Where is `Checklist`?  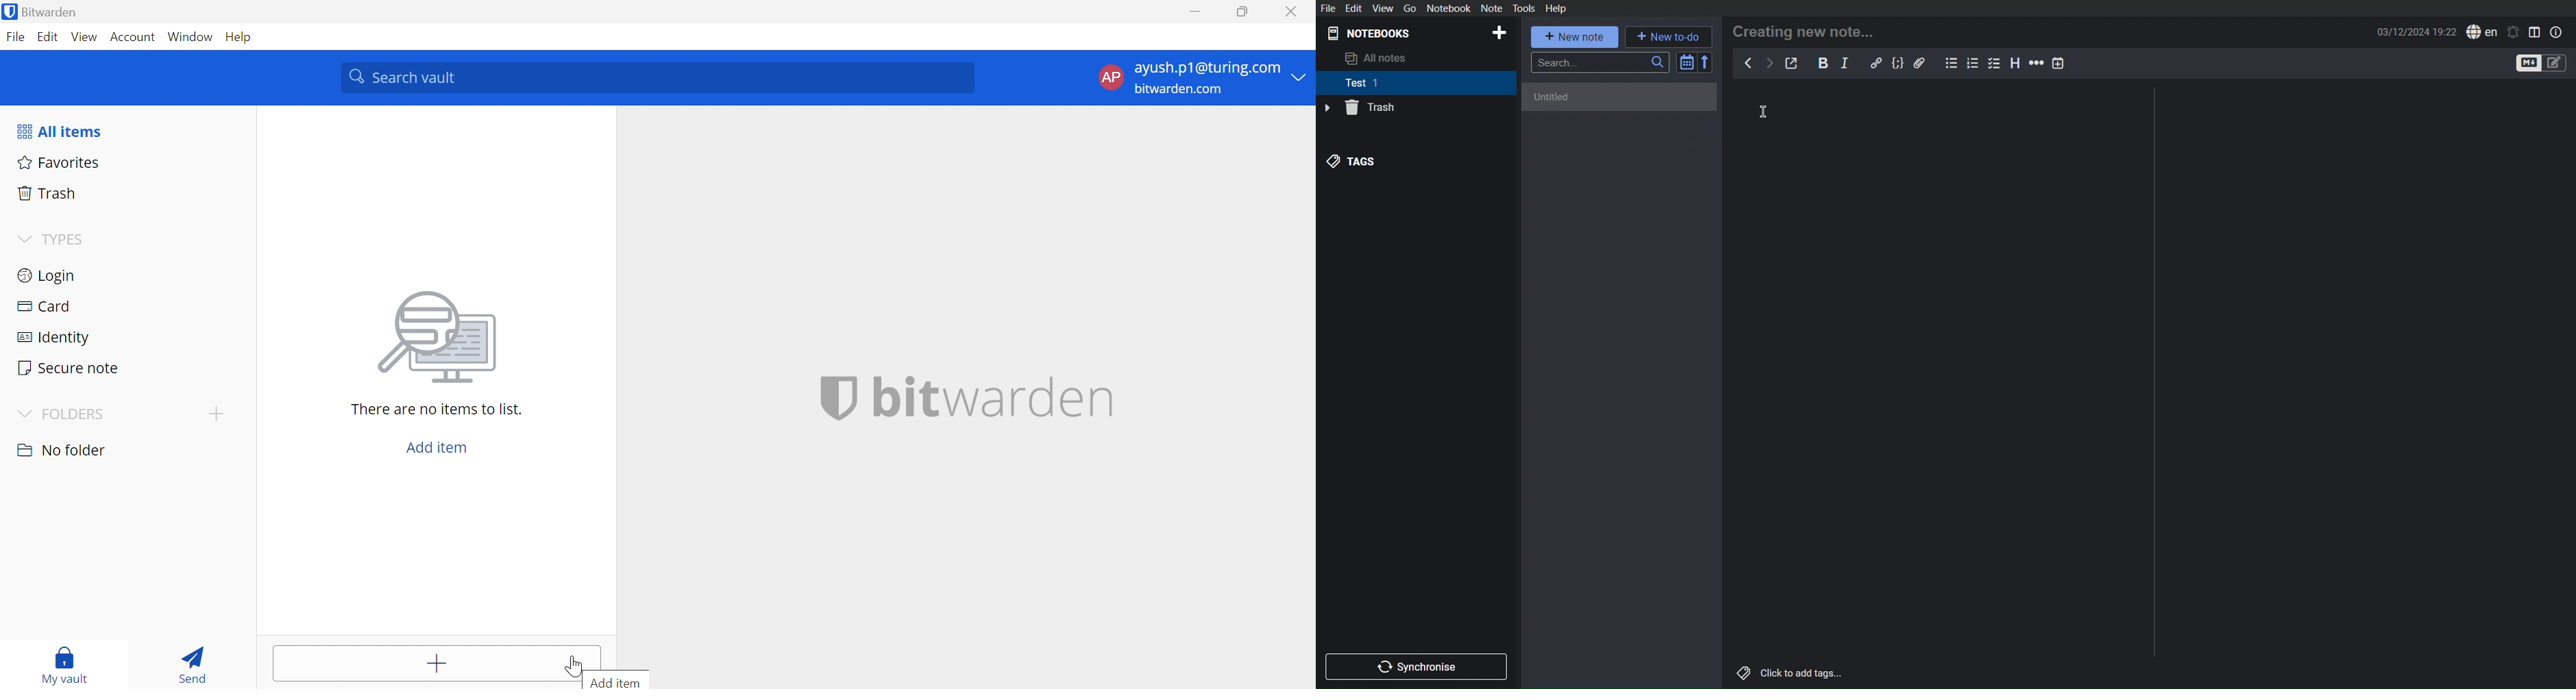
Checklist is located at coordinates (1995, 64).